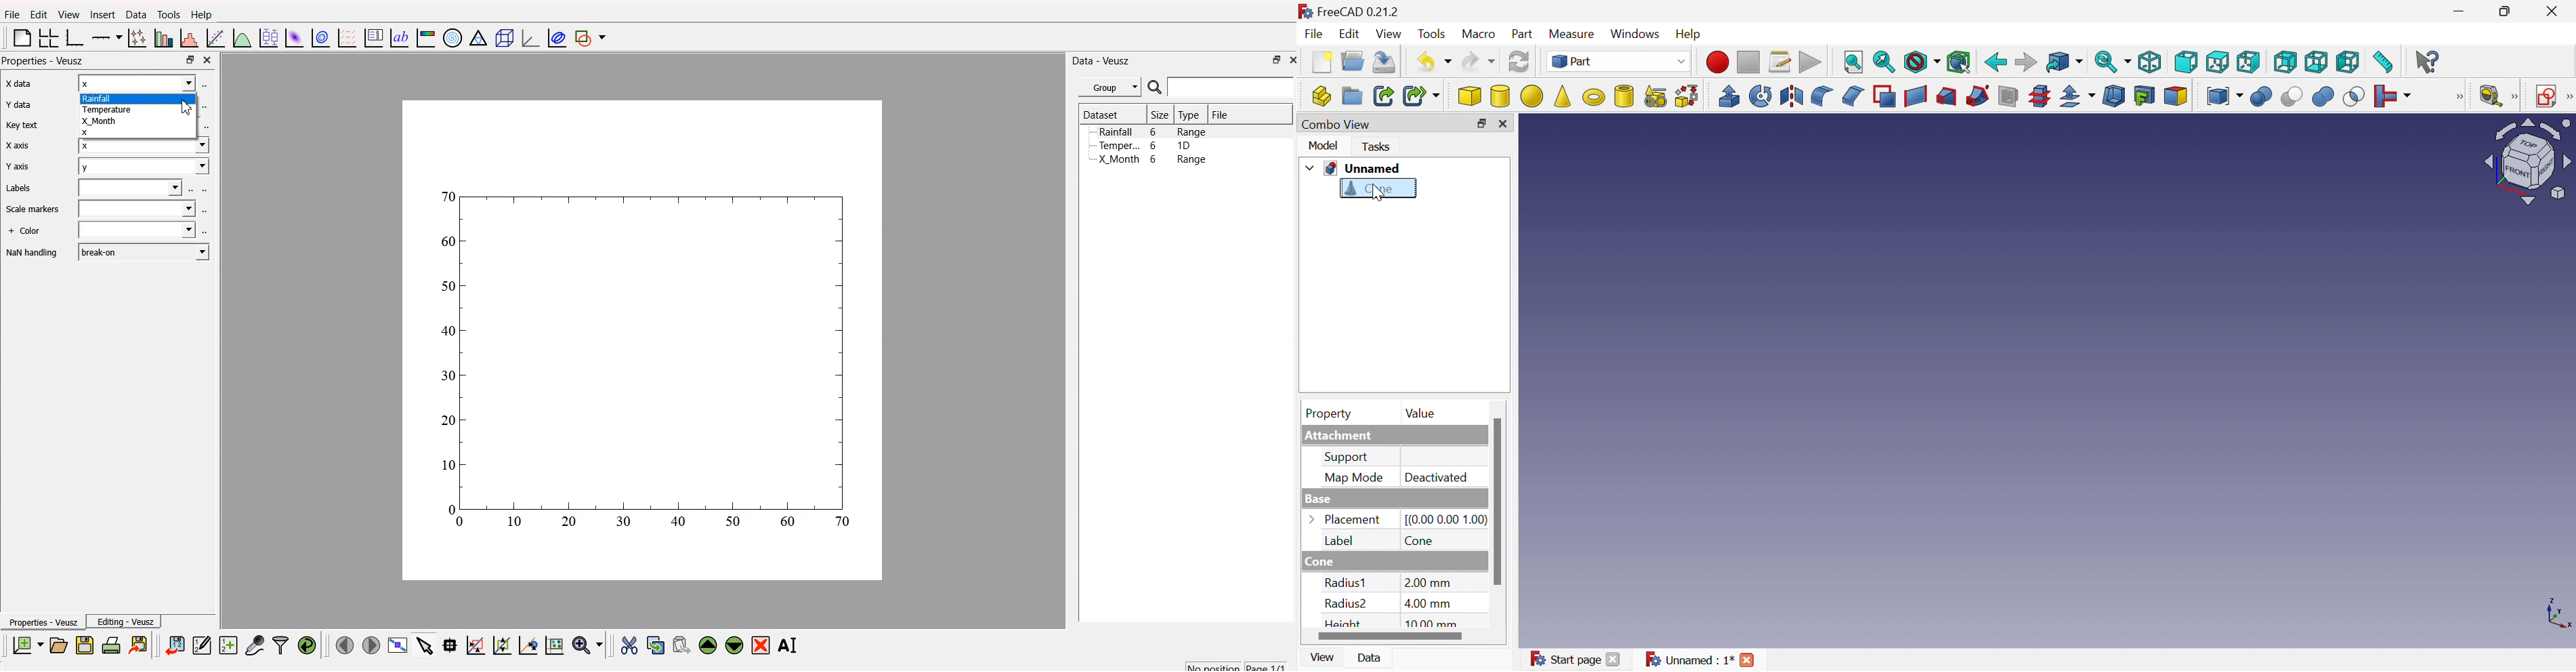 This screenshot has height=672, width=2576. Describe the element at coordinates (1823, 97) in the screenshot. I see `Fillet` at that location.